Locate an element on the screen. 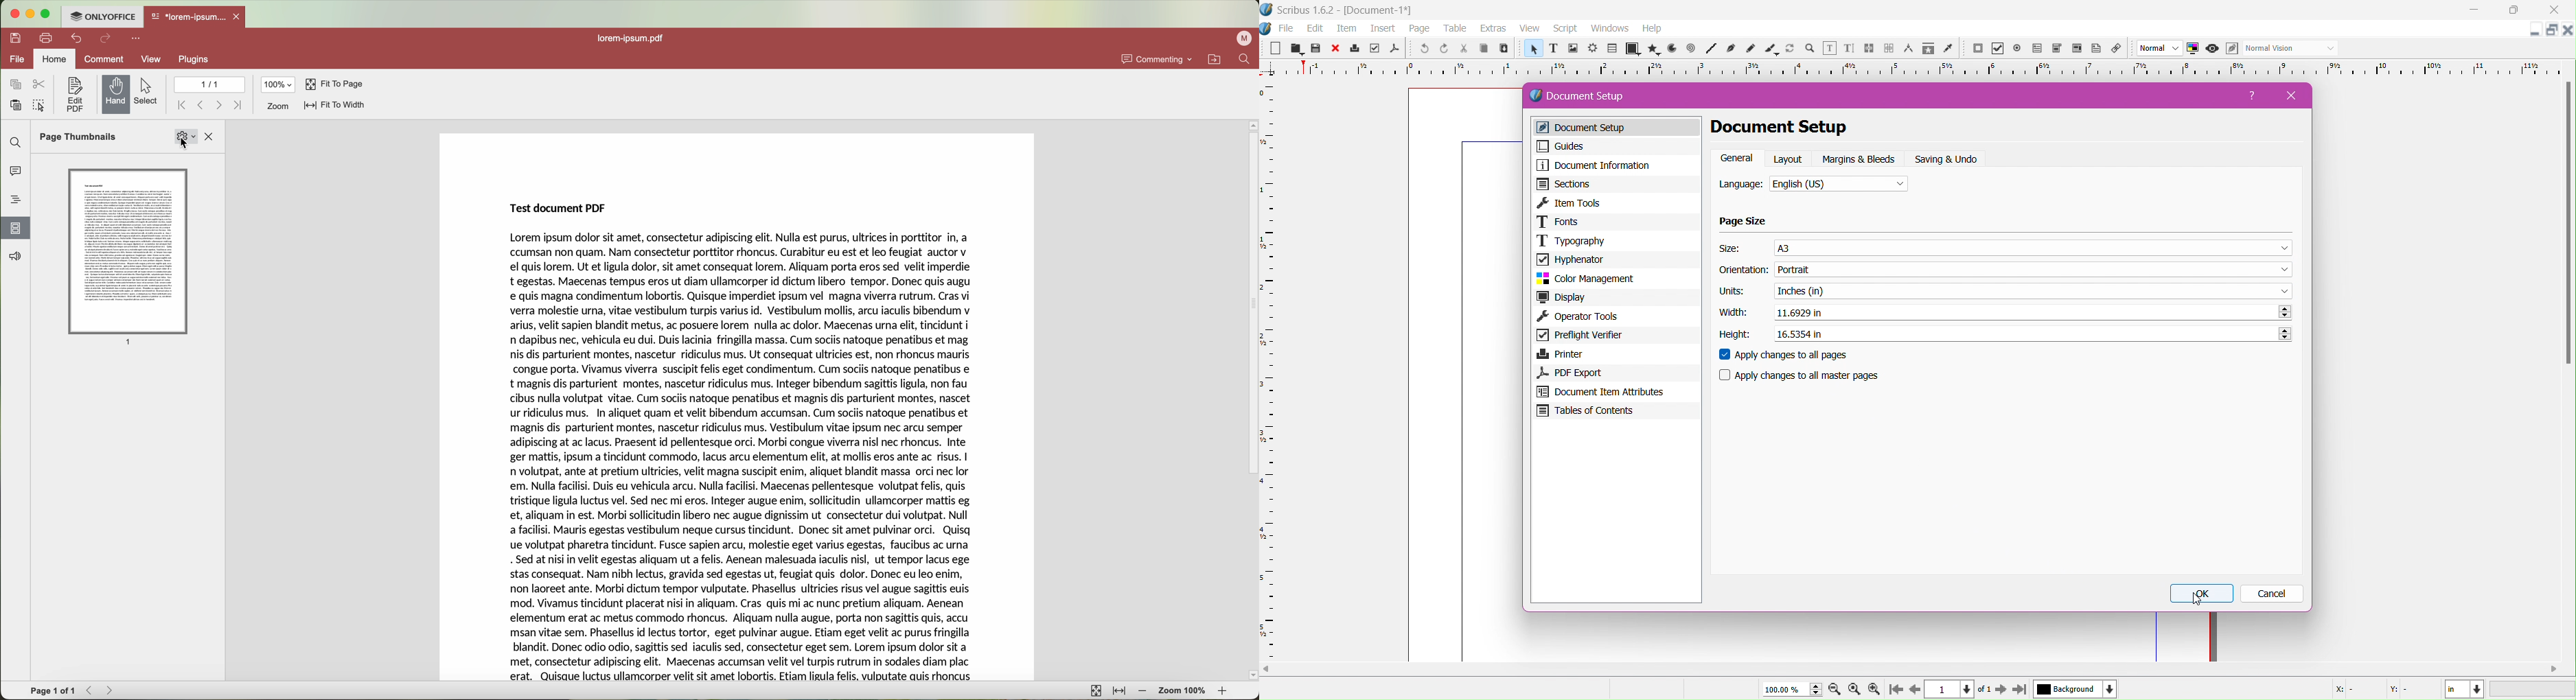 Image resolution: width=2576 pixels, height=700 pixels. X:- Y:- is located at coordinates (2375, 689).